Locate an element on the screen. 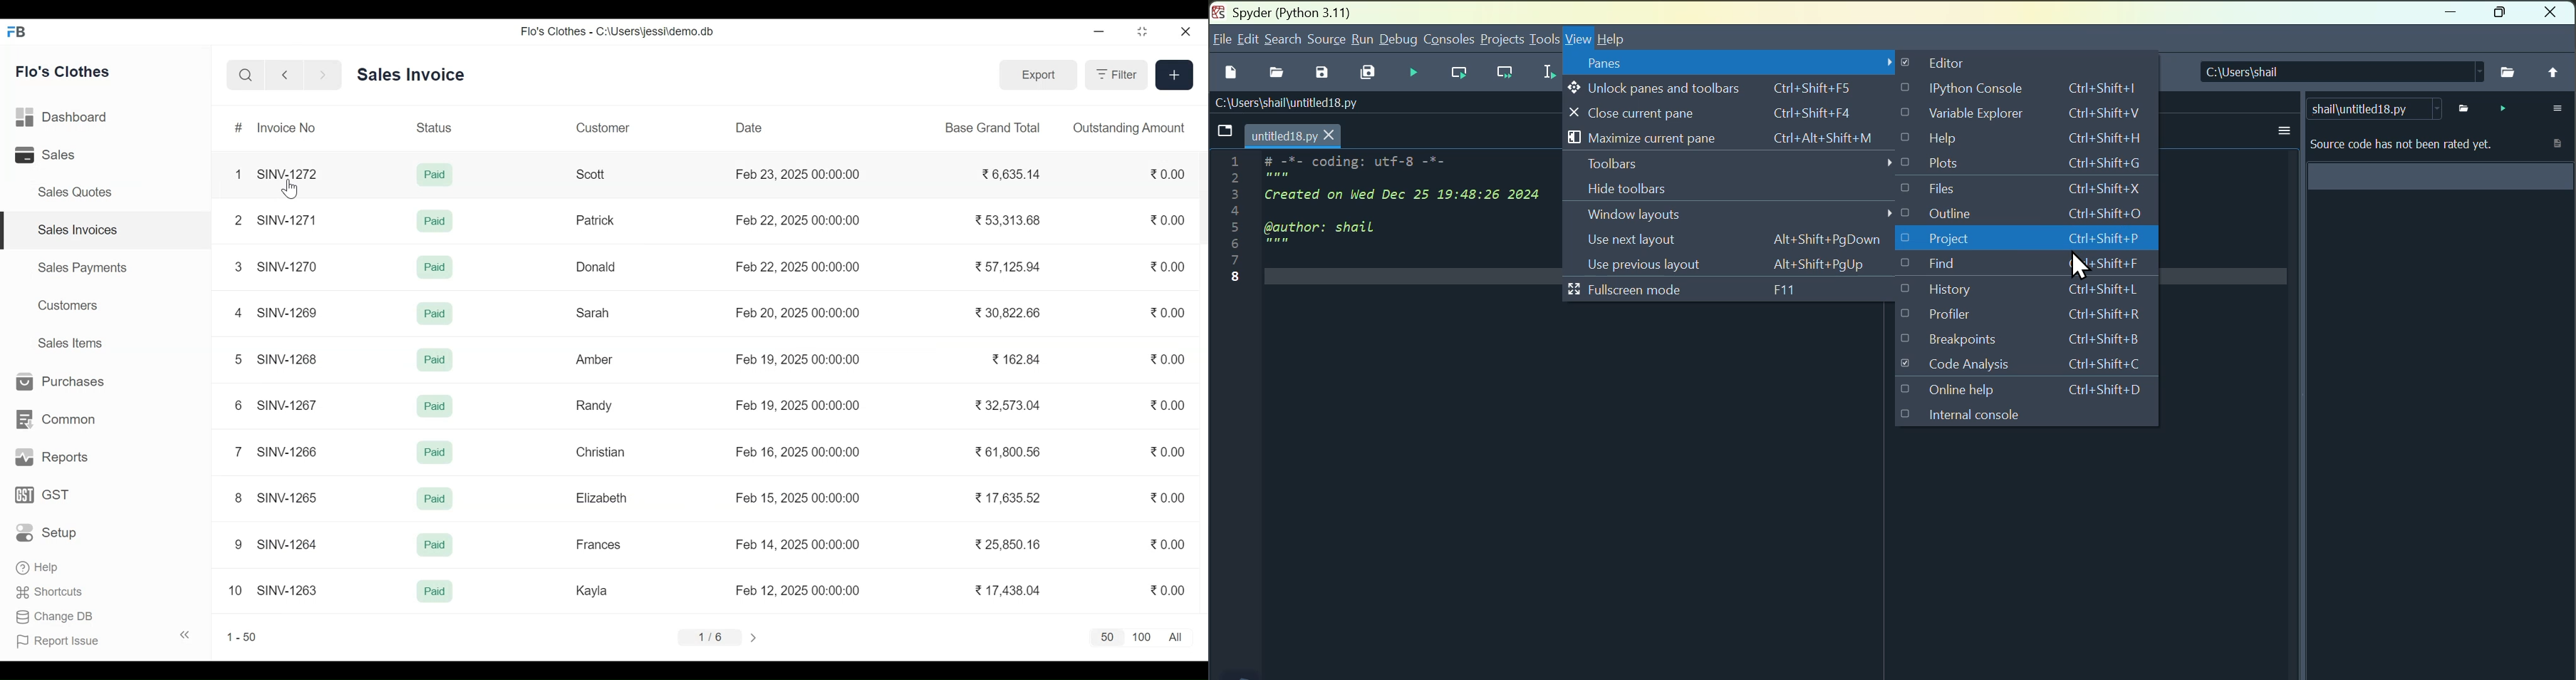 The height and width of the screenshot is (700, 2576). Use next layout is located at coordinates (1732, 239).